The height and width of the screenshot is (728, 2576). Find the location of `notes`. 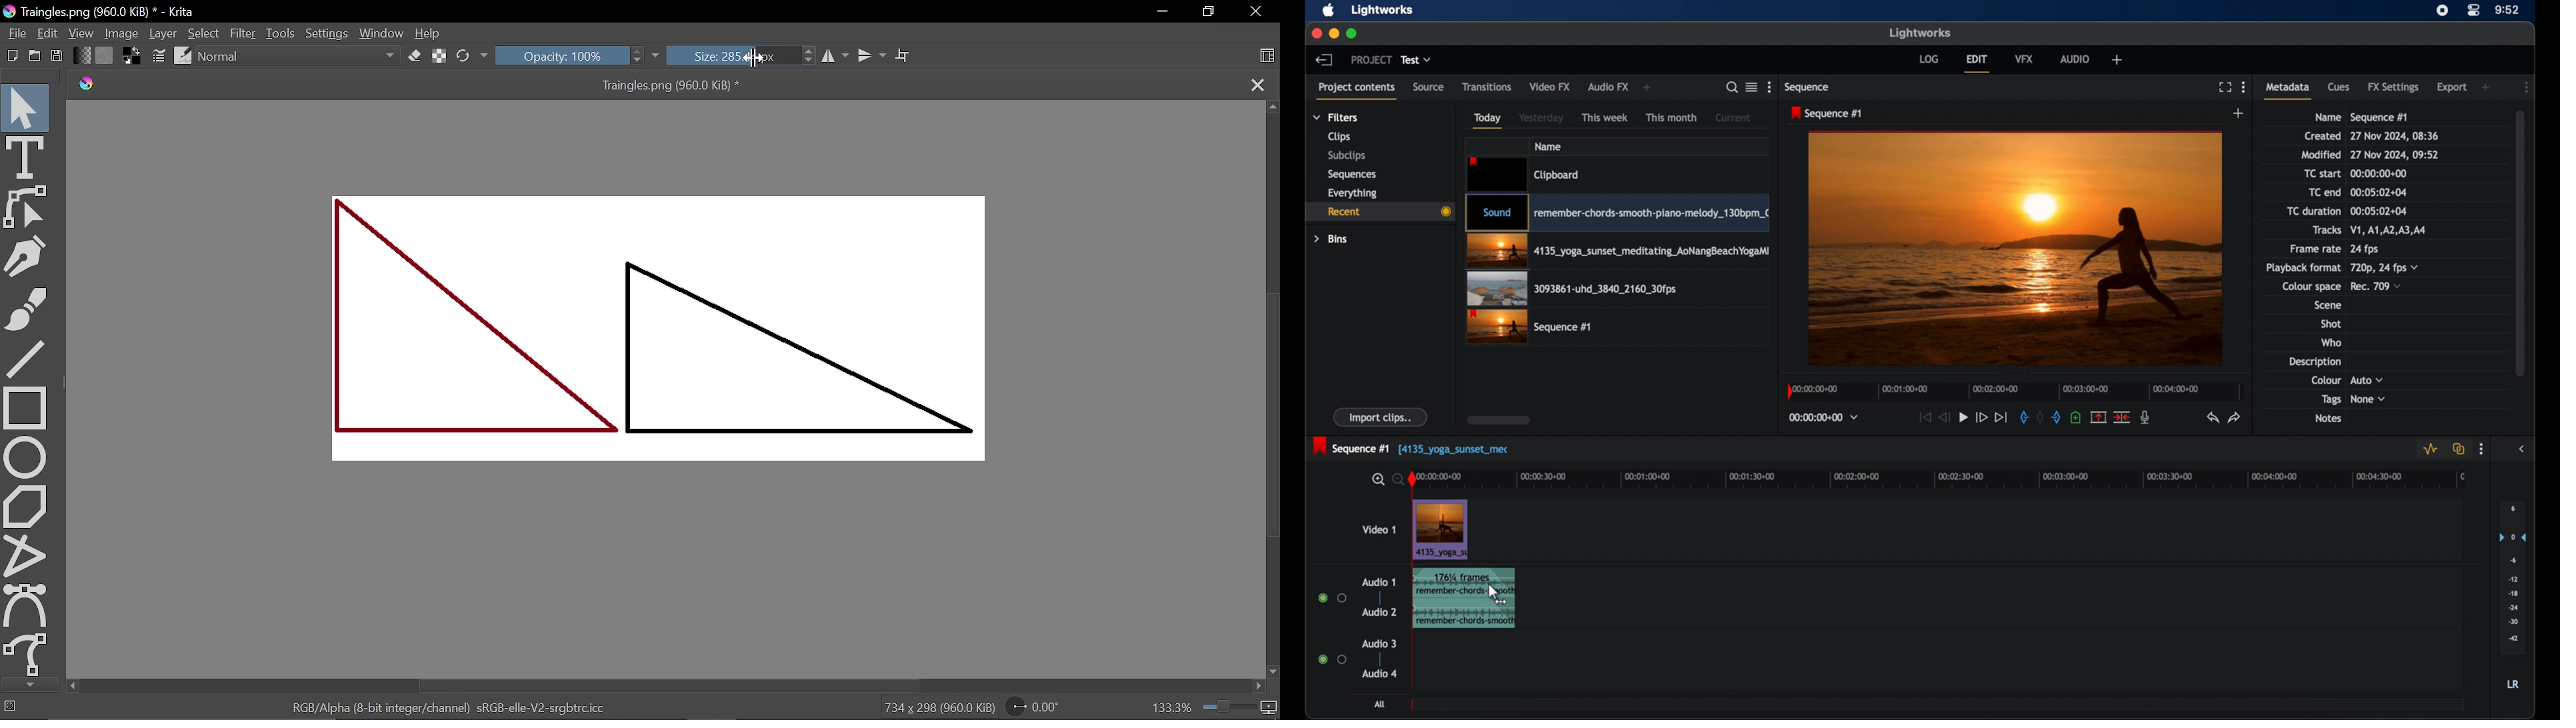

notes is located at coordinates (2327, 419).